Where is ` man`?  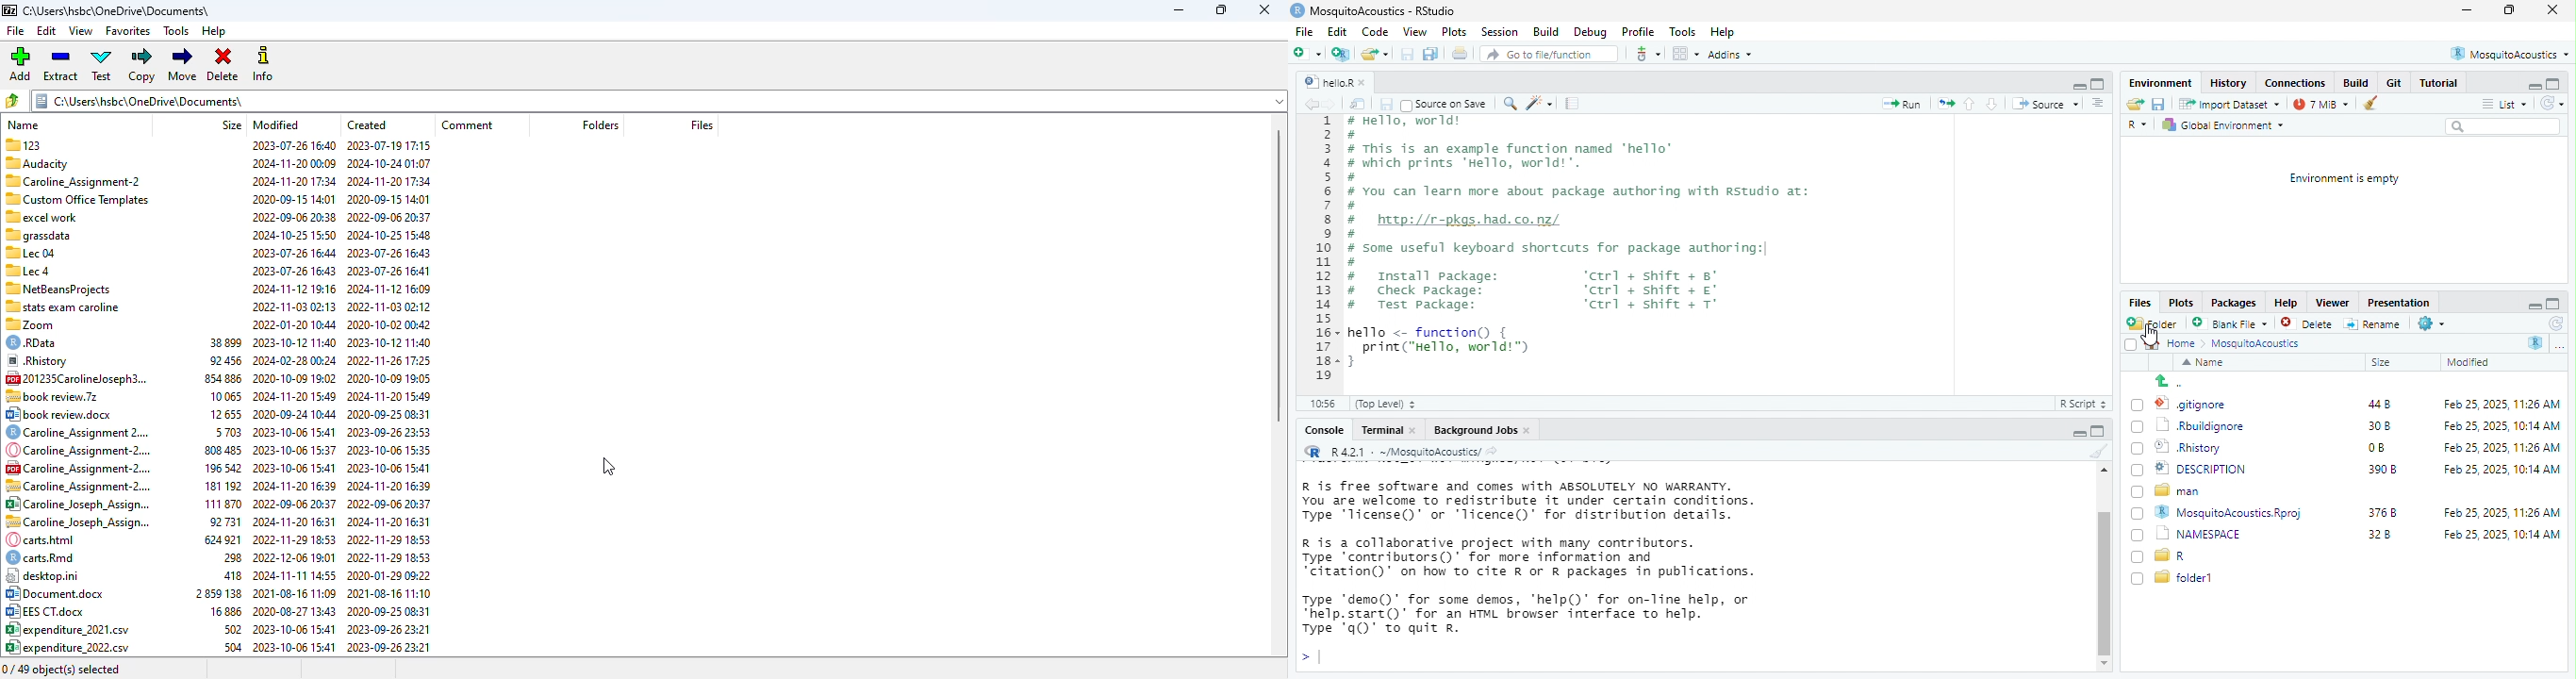  man is located at coordinates (2184, 491).